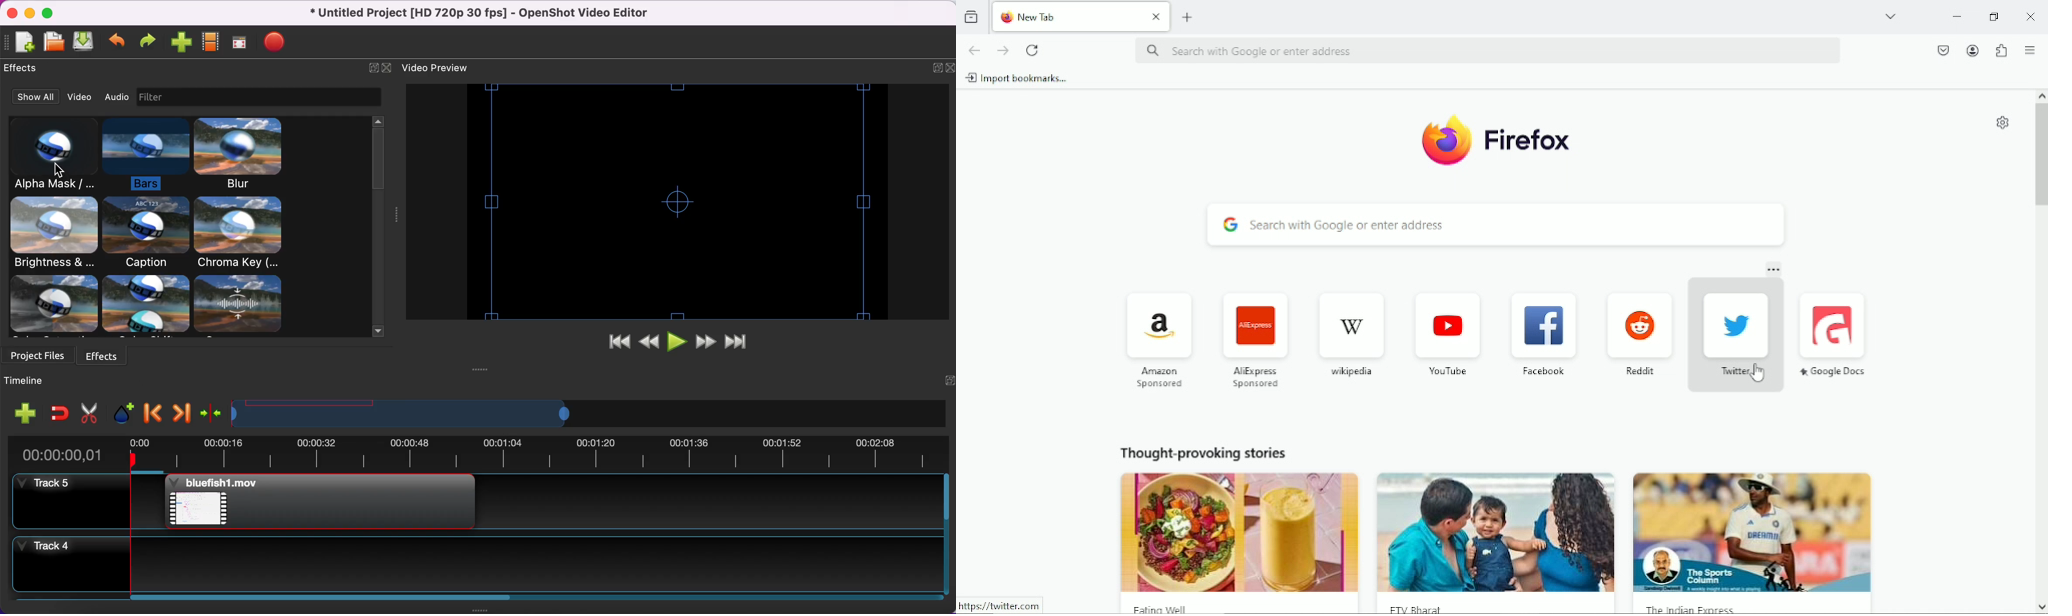  I want to click on fast forward, so click(707, 341).